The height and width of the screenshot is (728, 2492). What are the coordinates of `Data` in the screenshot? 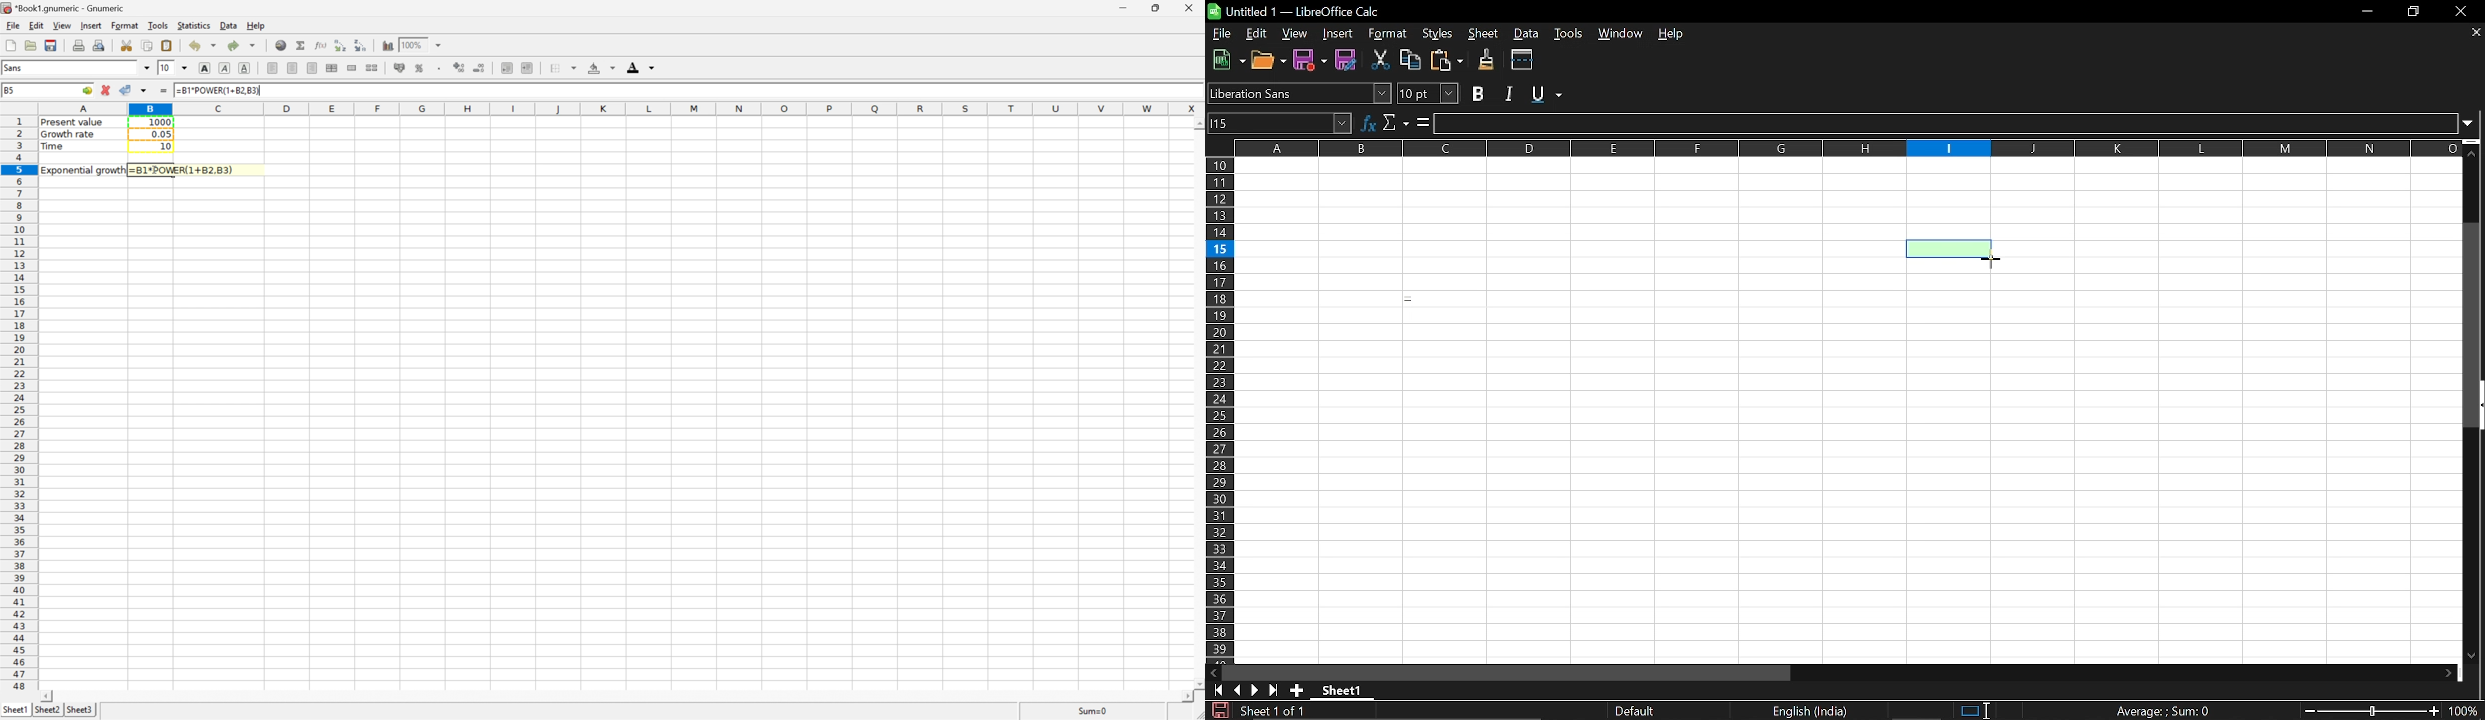 It's located at (1528, 34).